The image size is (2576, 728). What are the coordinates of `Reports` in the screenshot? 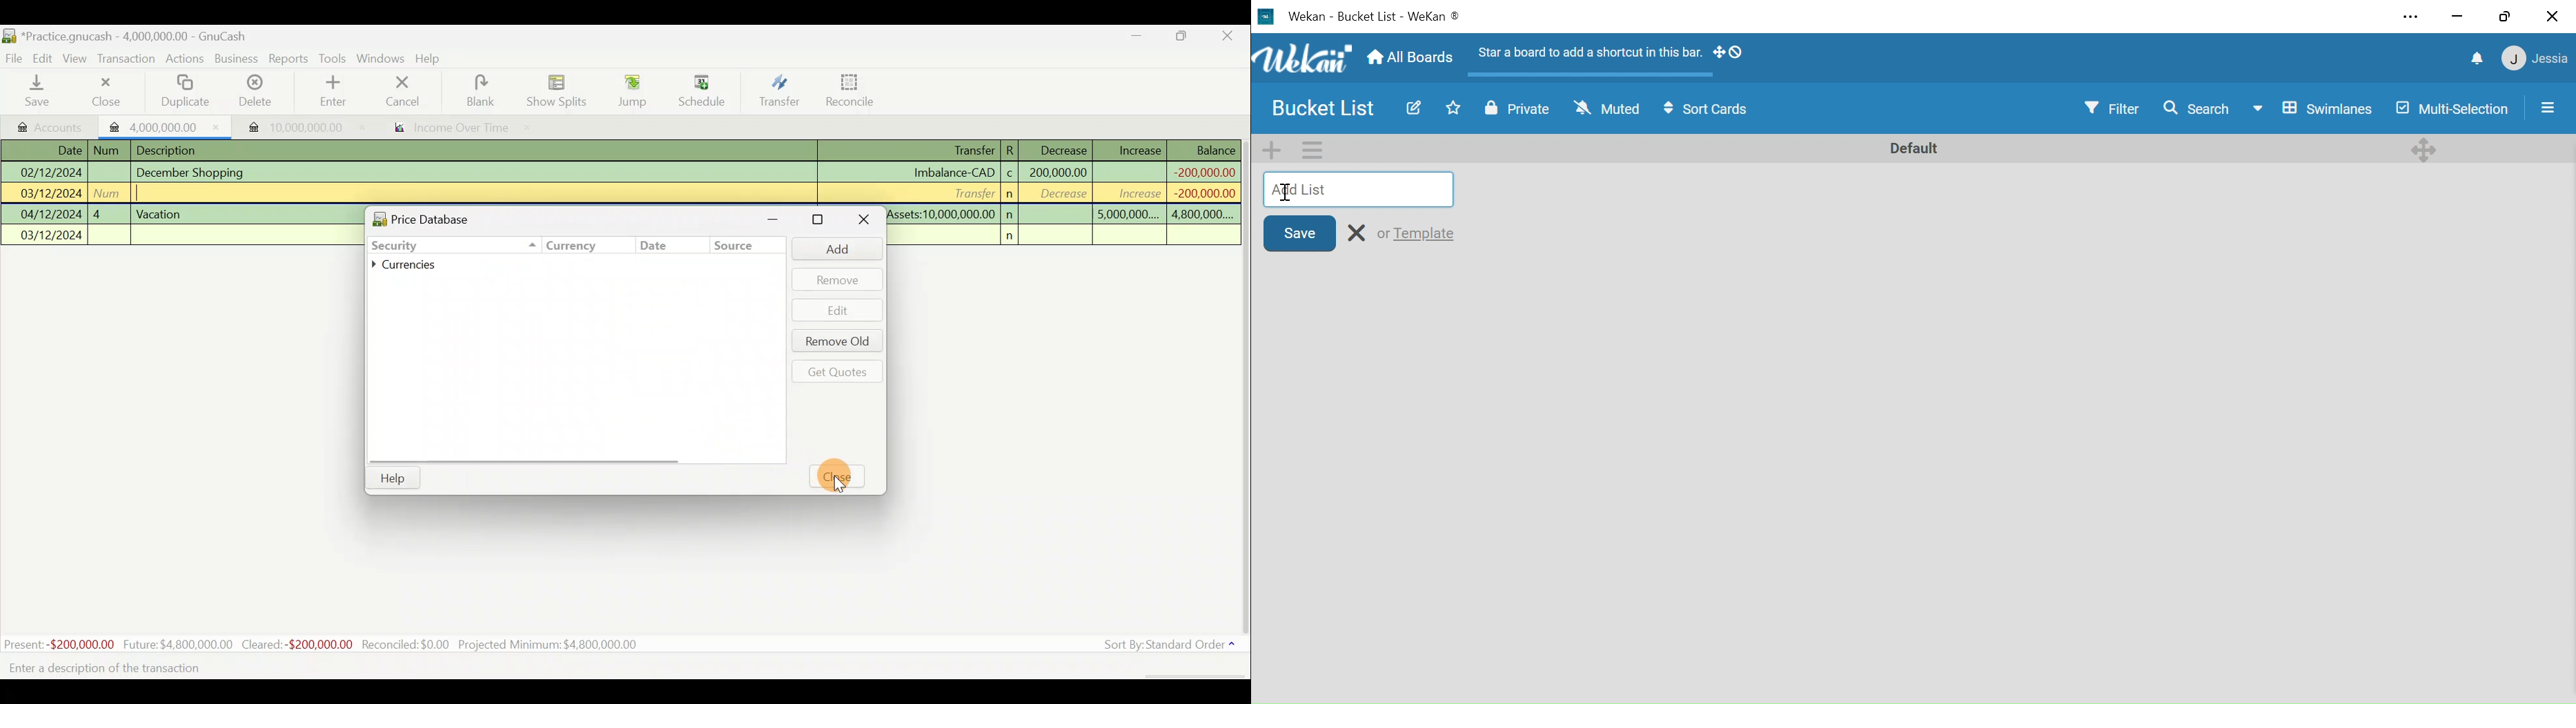 It's located at (288, 59).